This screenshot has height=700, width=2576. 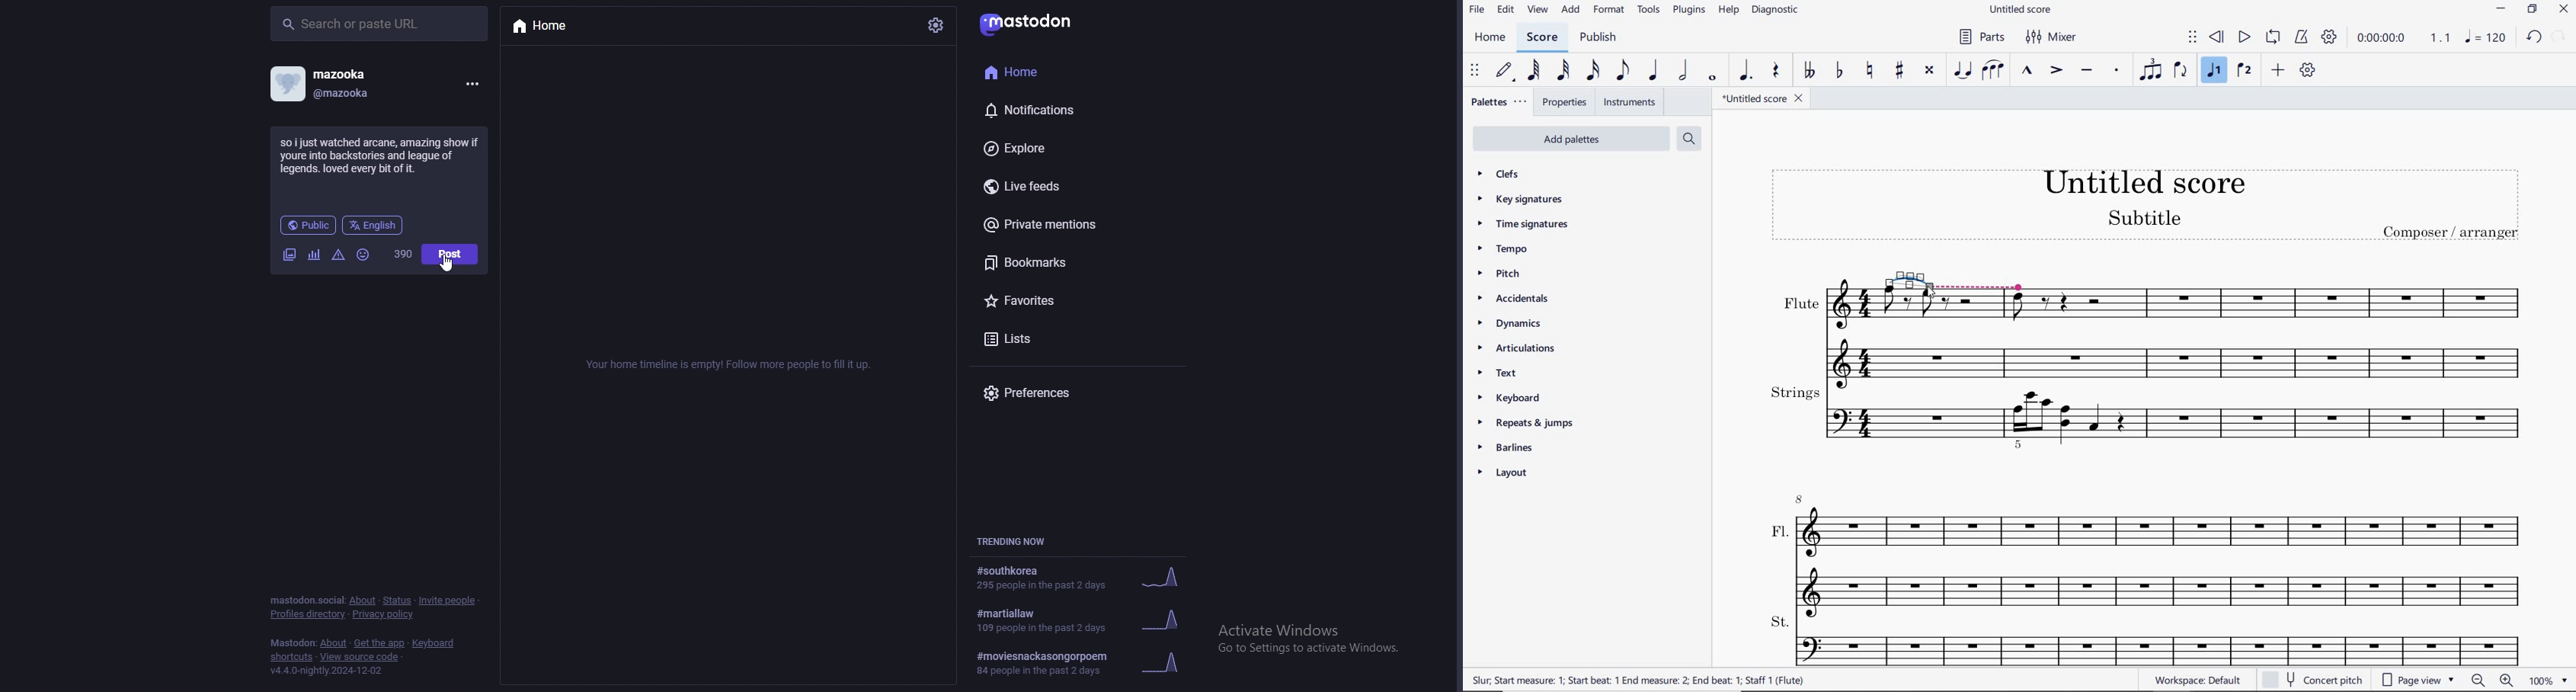 I want to click on TOGGLE NATURAL, so click(x=1868, y=71).